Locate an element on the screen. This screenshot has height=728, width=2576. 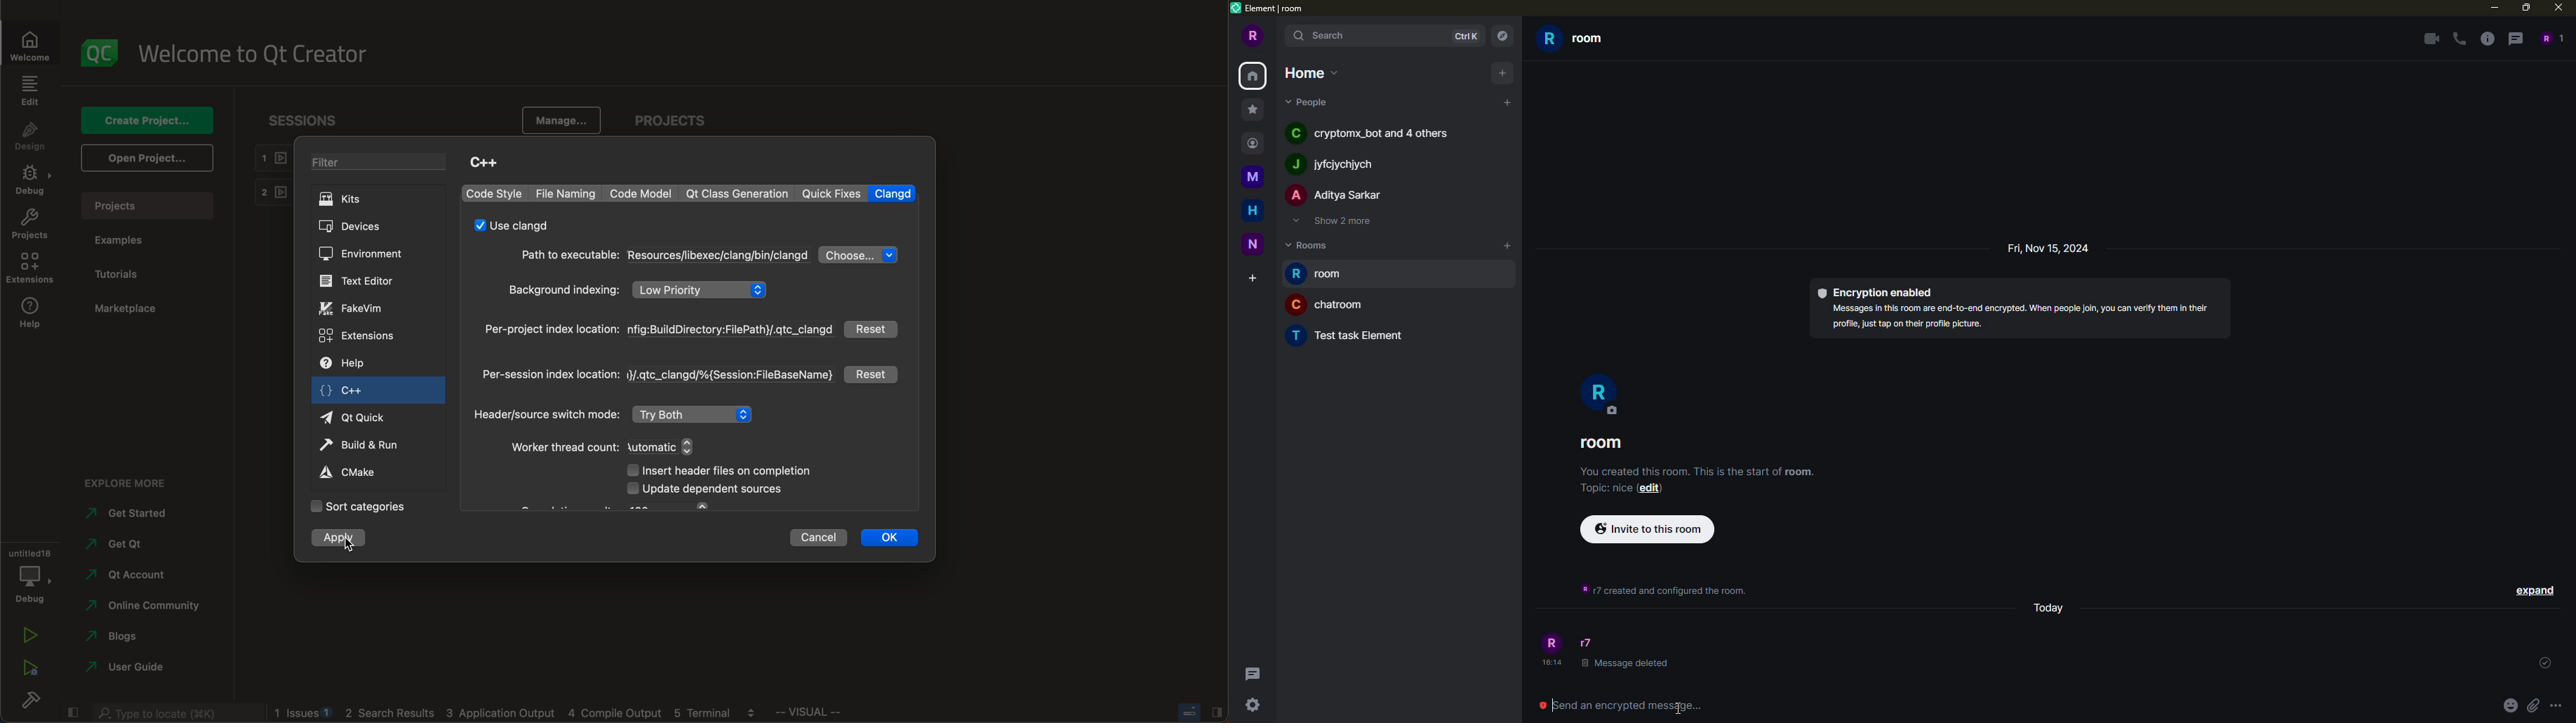
rooms is located at coordinates (1309, 244).